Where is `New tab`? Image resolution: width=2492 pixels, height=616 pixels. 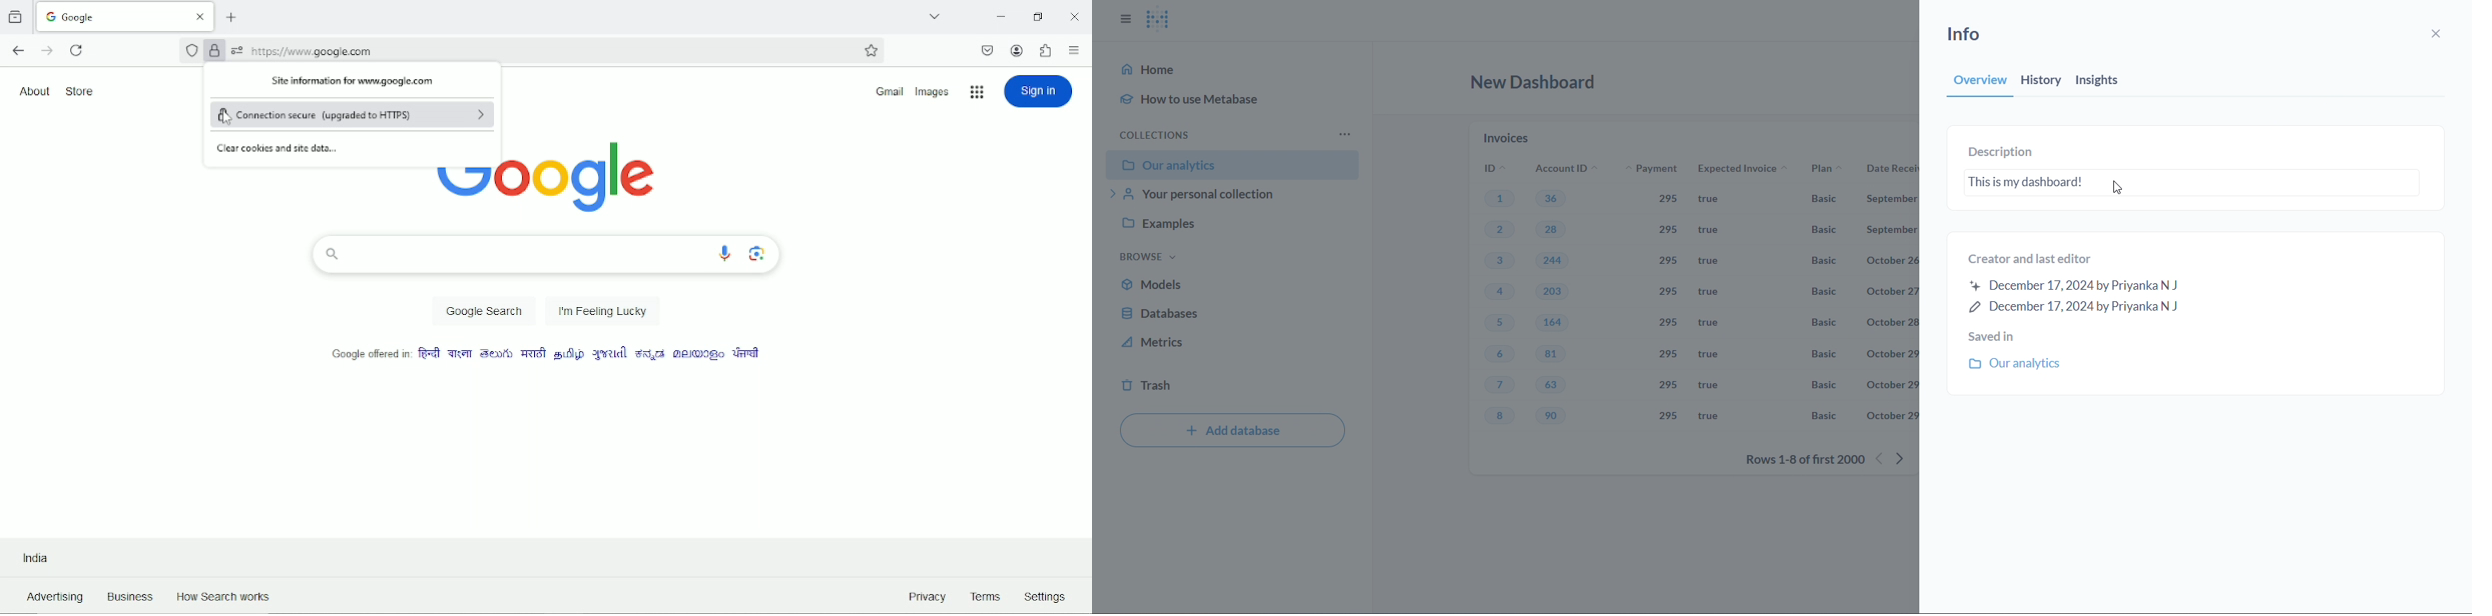 New tab is located at coordinates (231, 19).